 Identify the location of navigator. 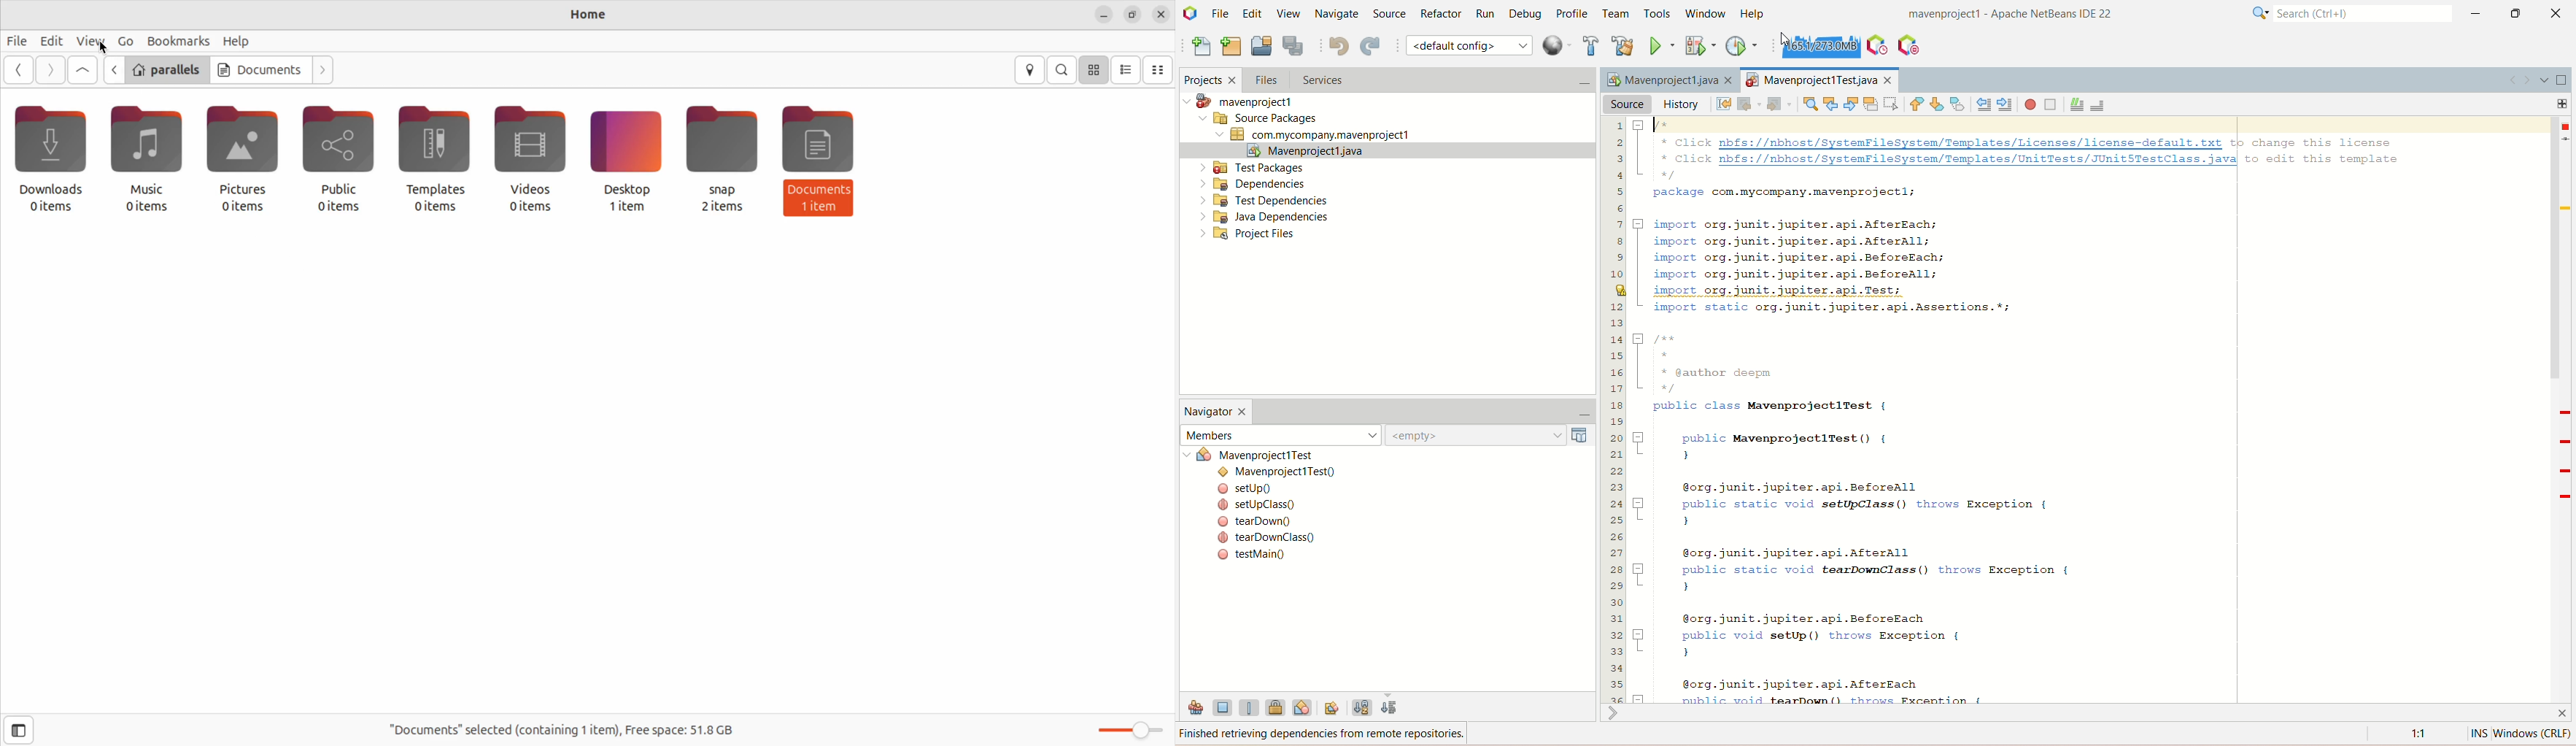
(1216, 414).